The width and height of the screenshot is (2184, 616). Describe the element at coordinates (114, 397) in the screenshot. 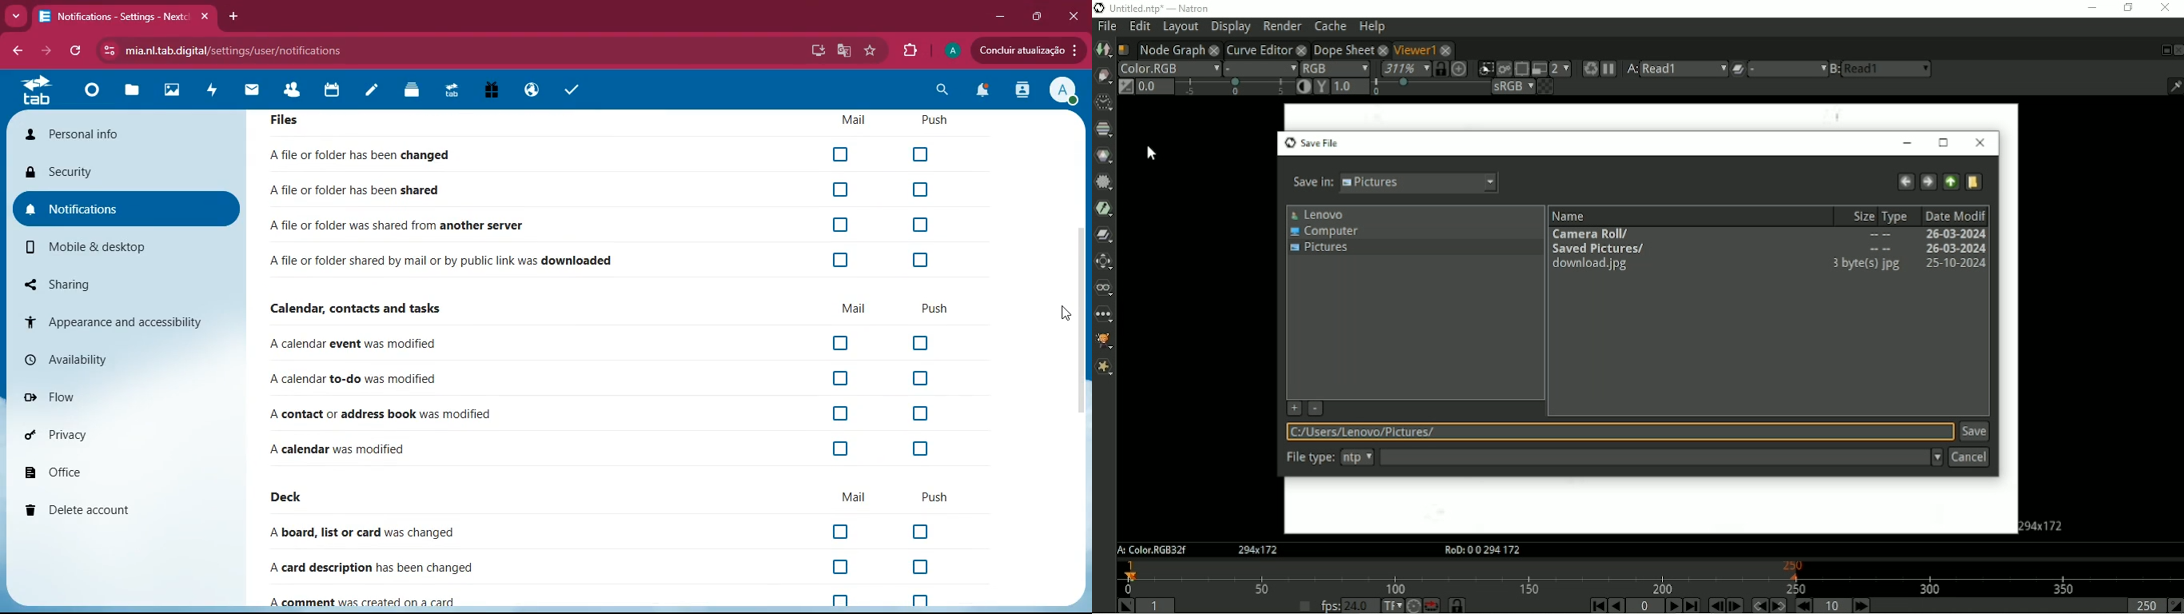

I see `flow` at that location.